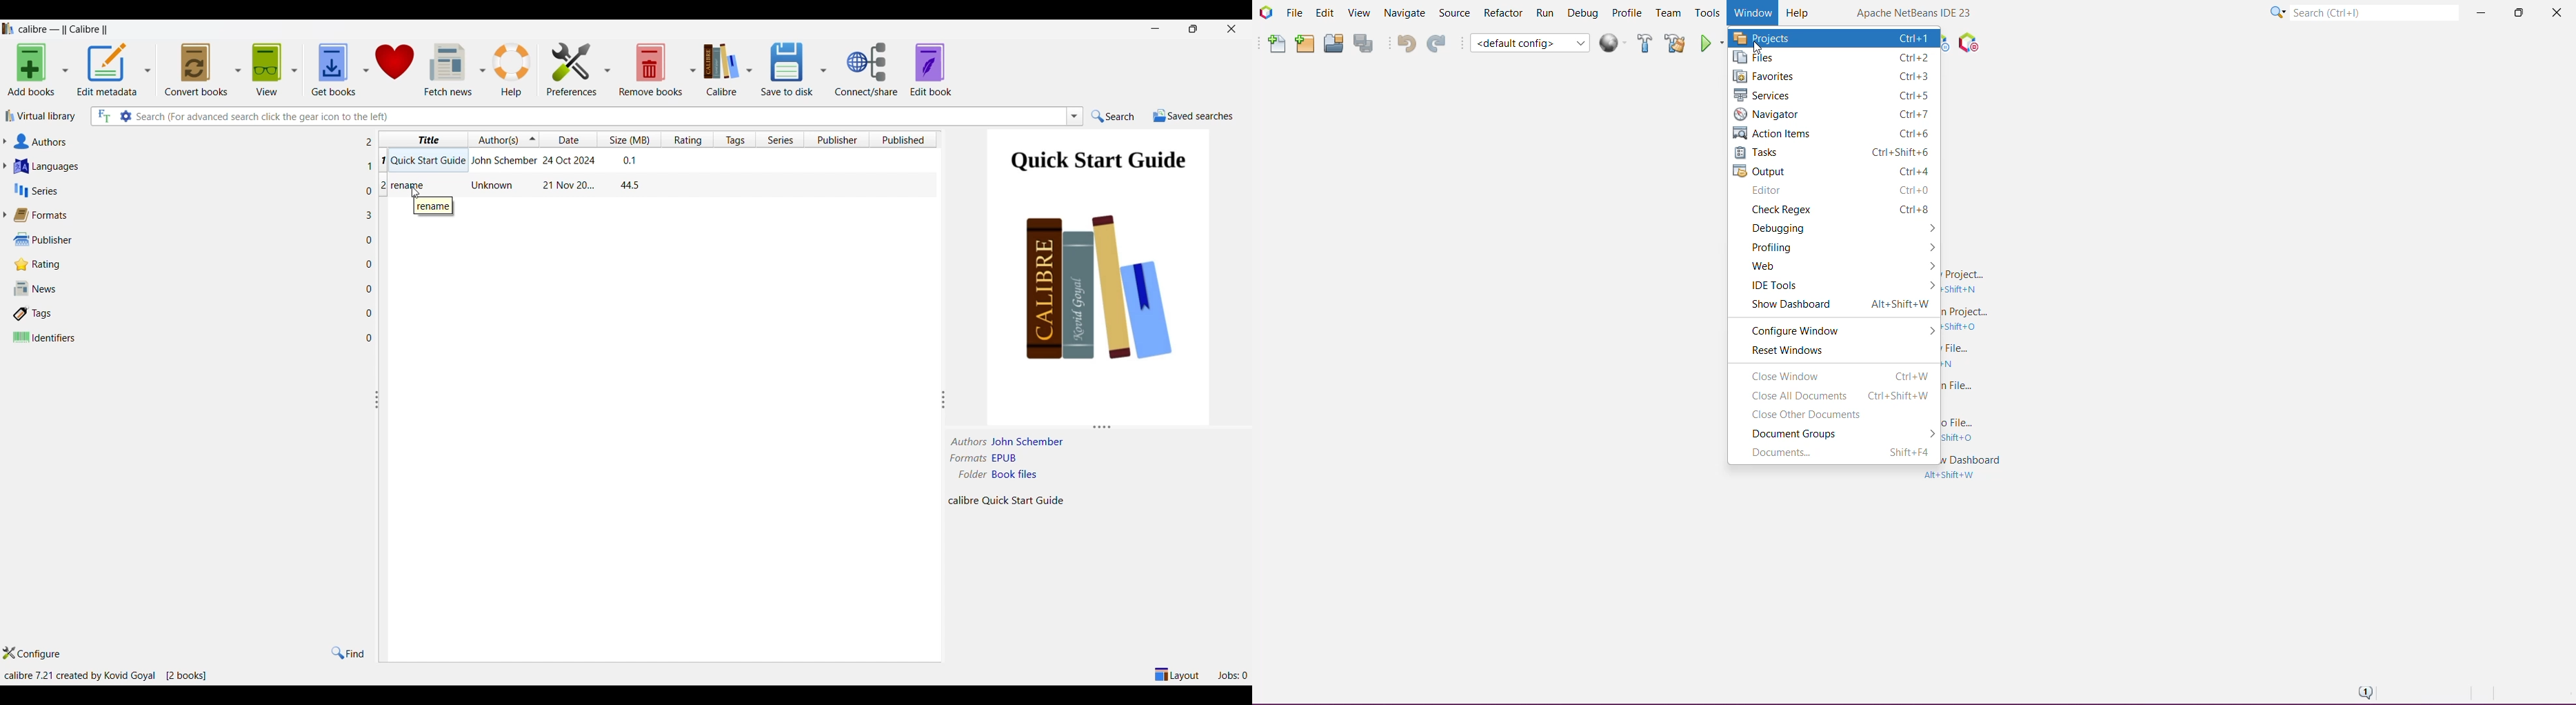 This screenshot has height=728, width=2576. What do you see at coordinates (1193, 116) in the screenshot?
I see `Saved searches` at bounding box center [1193, 116].